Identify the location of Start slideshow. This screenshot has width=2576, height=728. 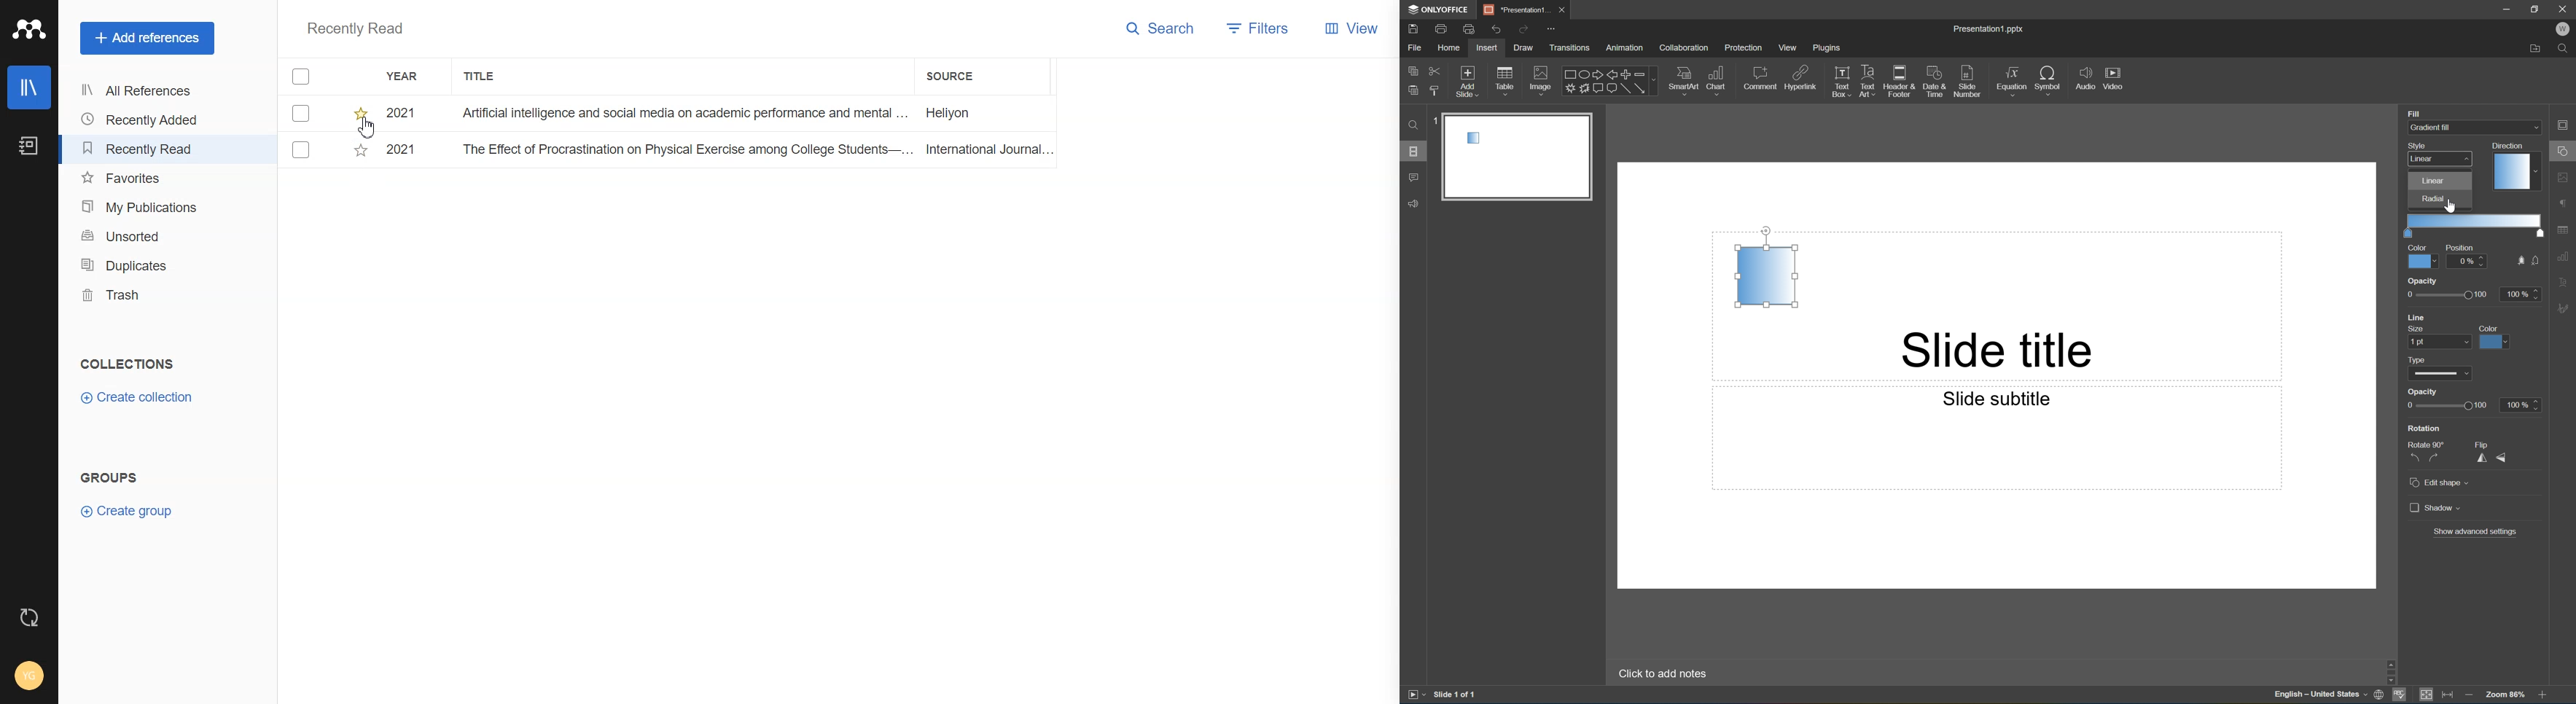
(1416, 694).